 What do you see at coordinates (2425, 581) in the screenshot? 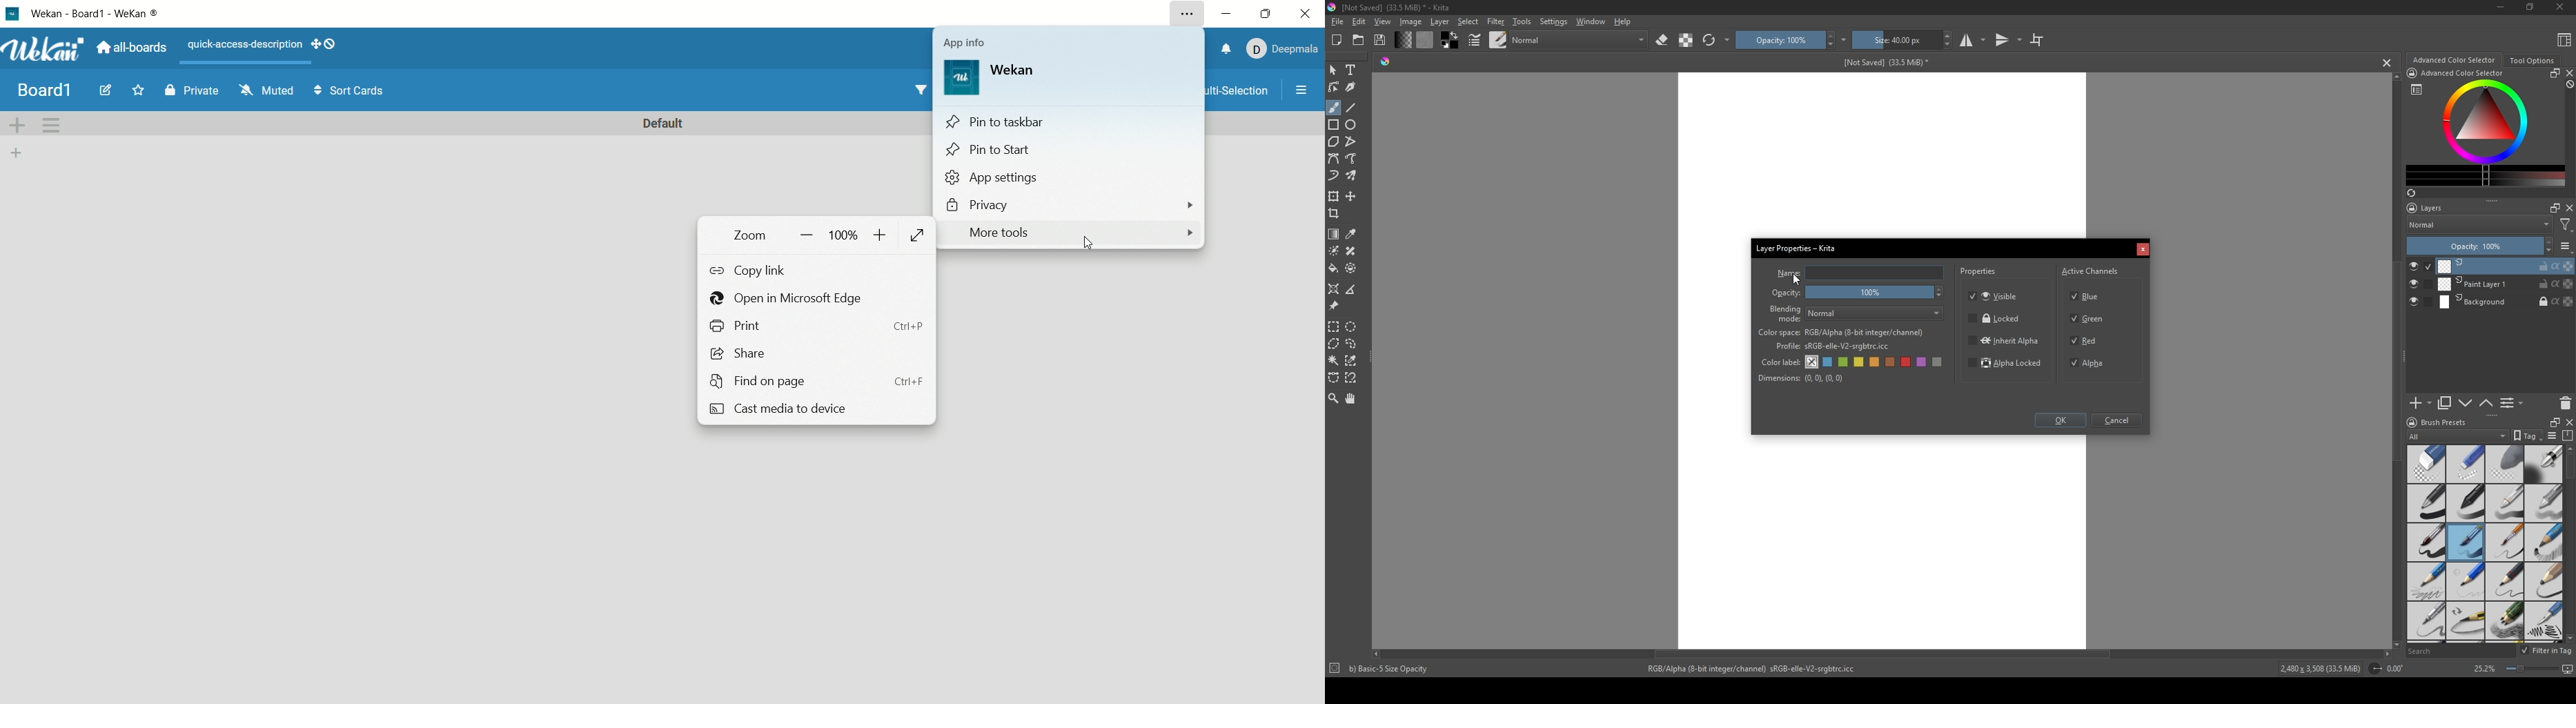
I see `pencil` at bounding box center [2425, 581].